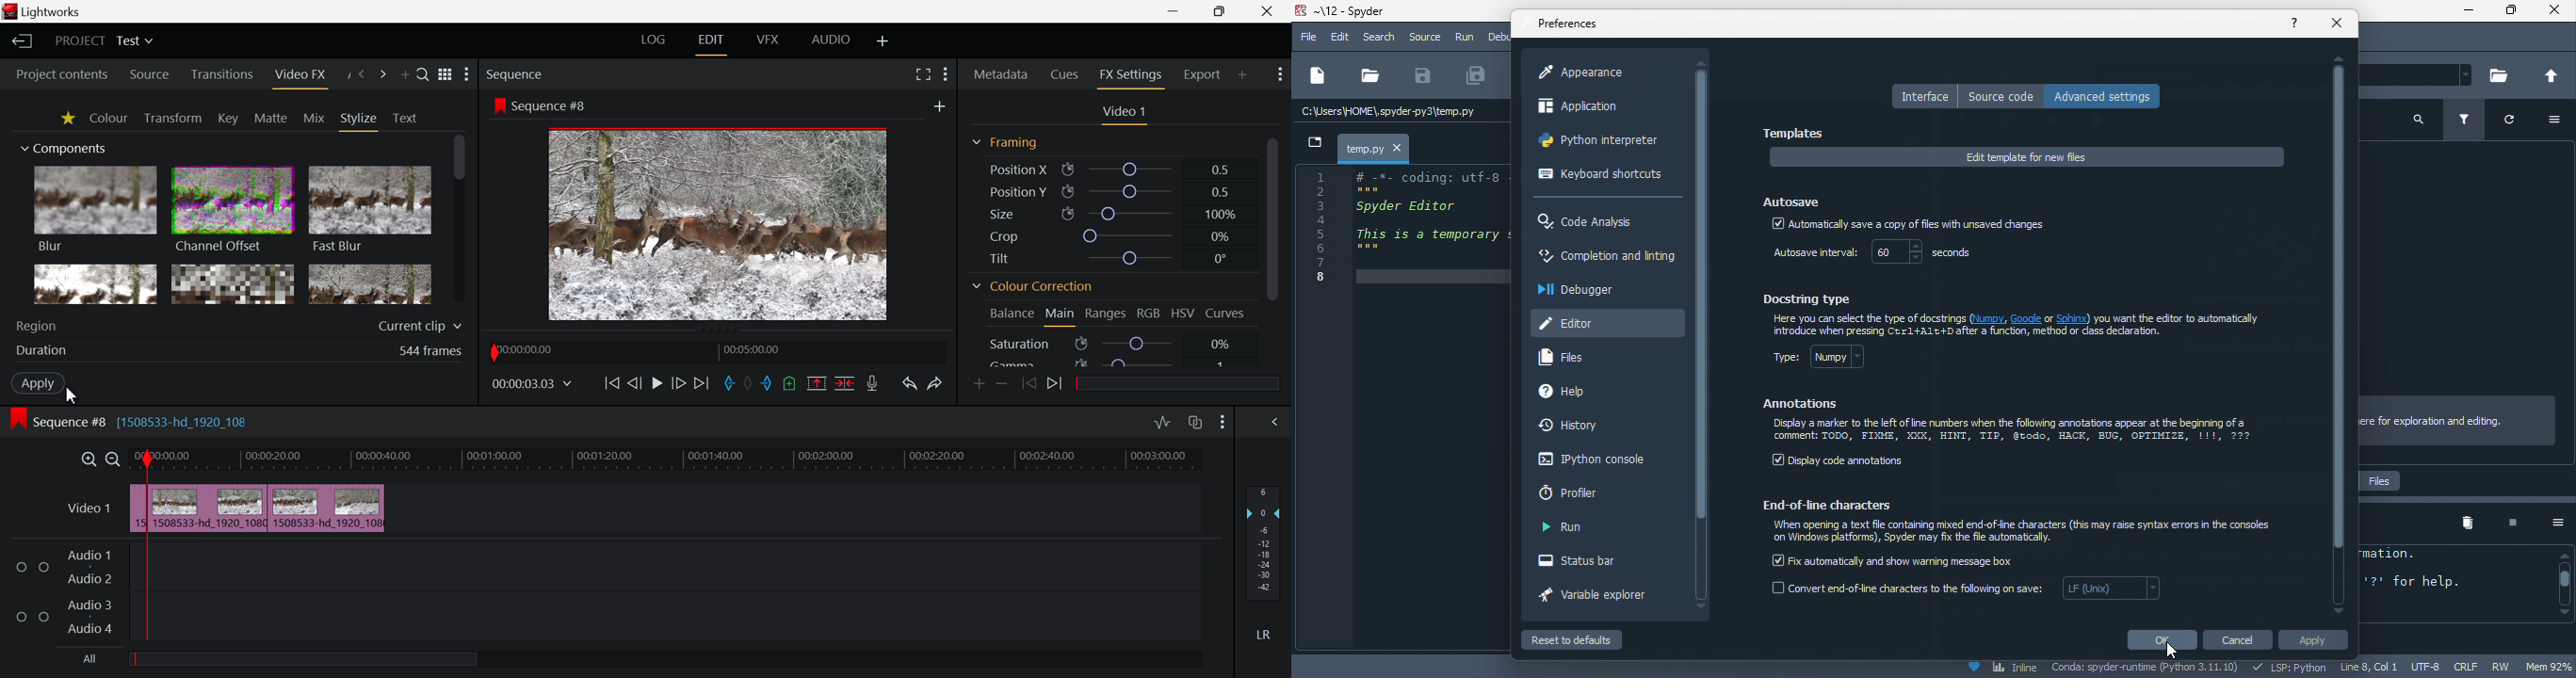 This screenshot has height=700, width=2576. What do you see at coordinates (2469, 667) in the screenshot?
I see `crlf` at bounding box center [2469, 667].